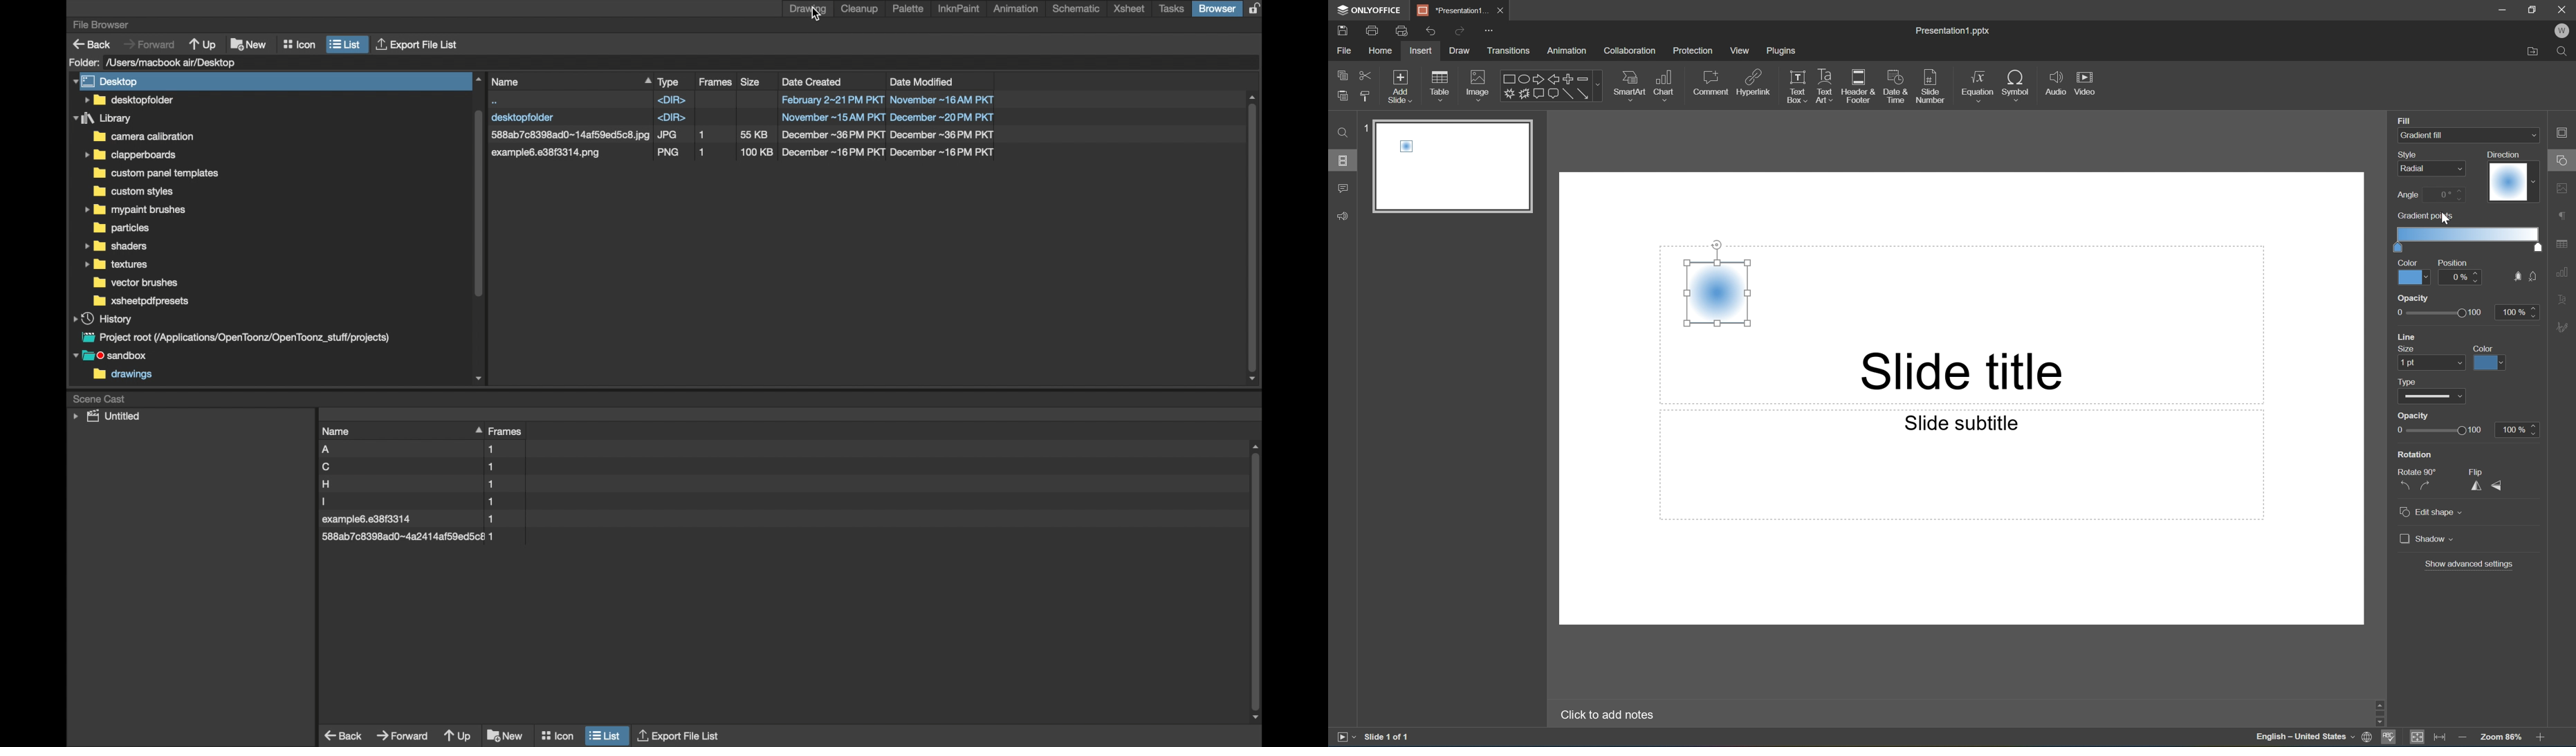 The height and width of the screenshot is (756, 2576). Describe the element at coordinates (2468, 565) in the screenshot. I see `Show advanced settings` at that location.